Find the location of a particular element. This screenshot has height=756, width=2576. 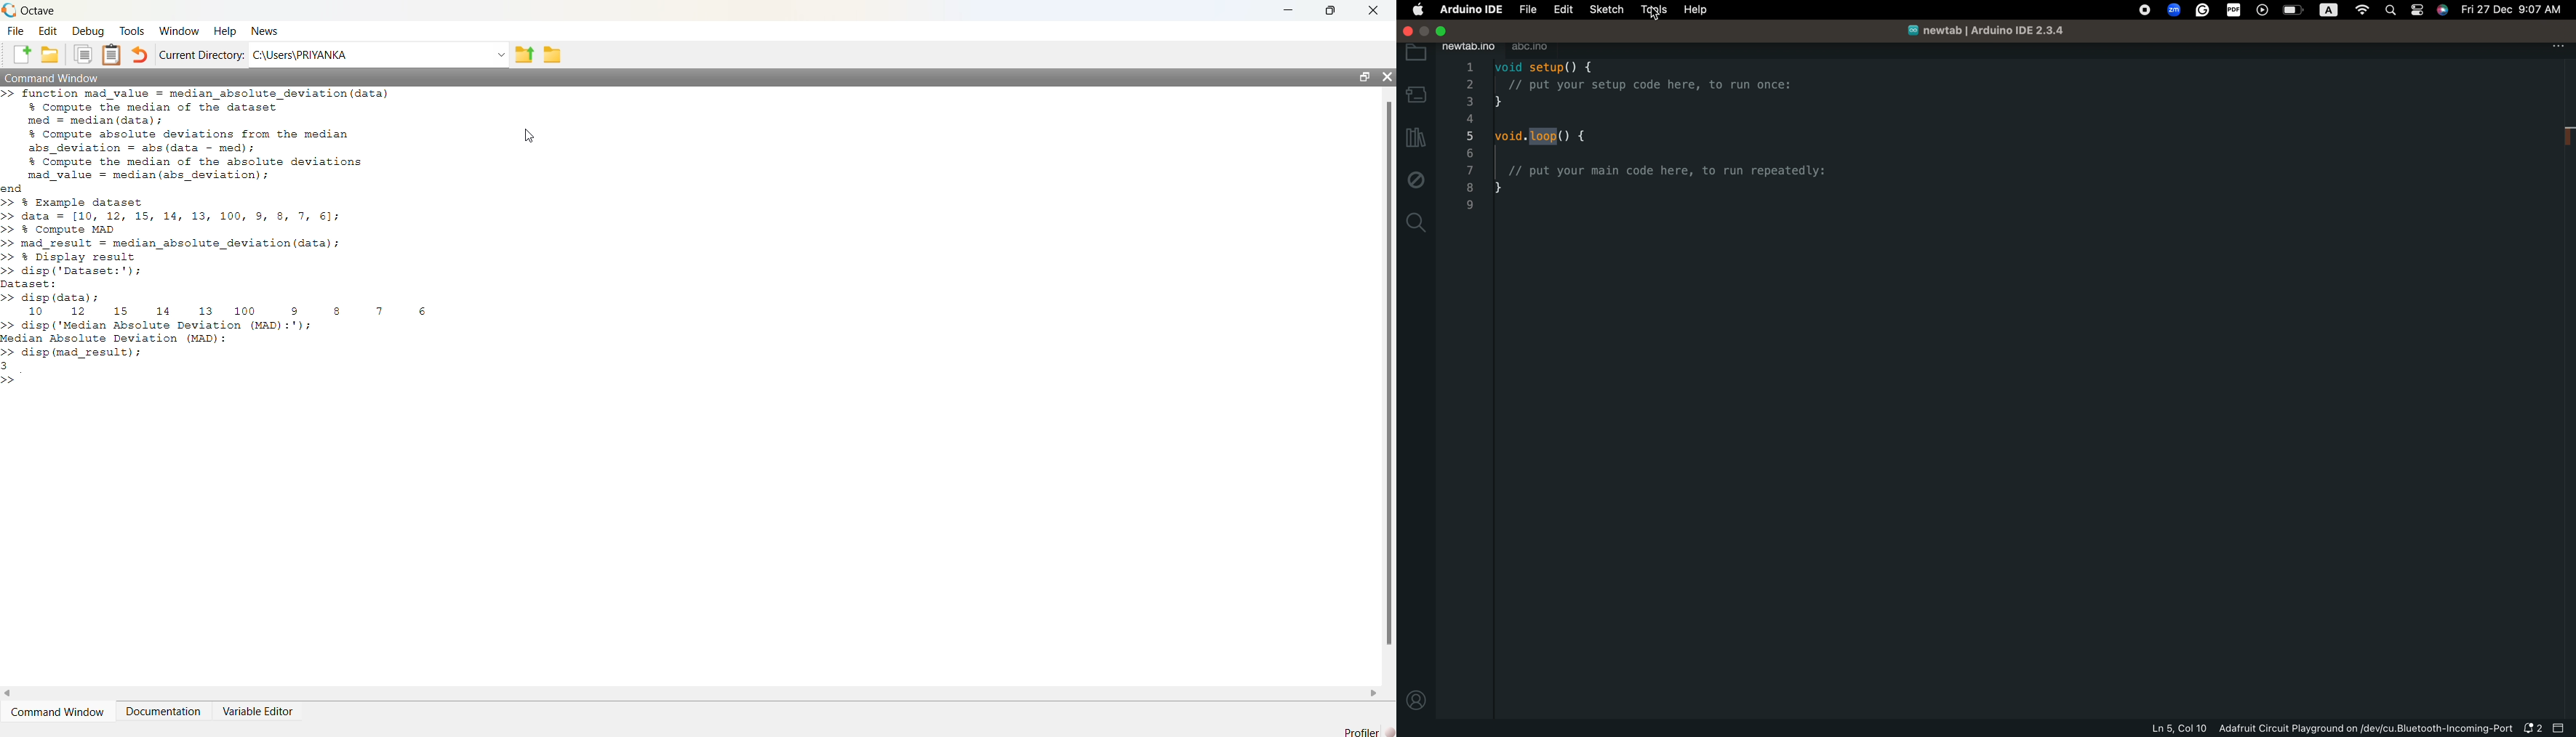

9 is located at coordinates (1469, 205).